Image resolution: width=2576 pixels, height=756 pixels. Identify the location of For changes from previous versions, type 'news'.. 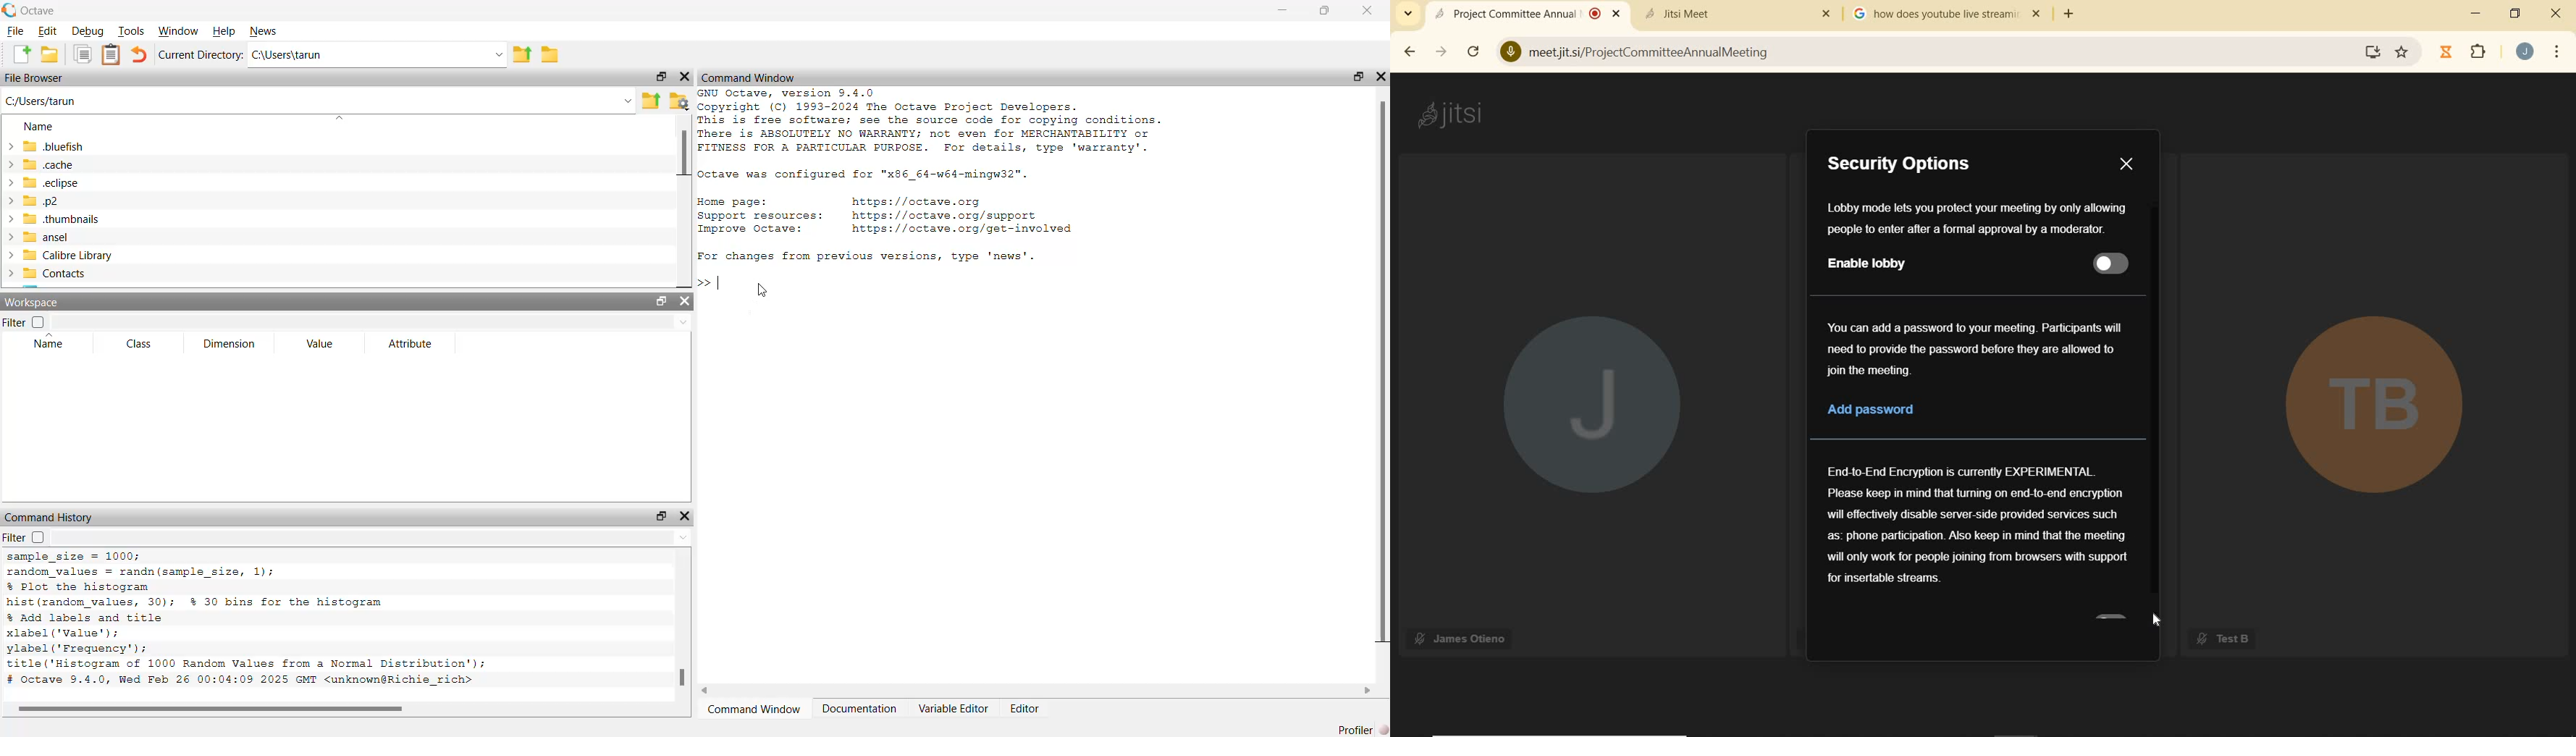
(866, 256).